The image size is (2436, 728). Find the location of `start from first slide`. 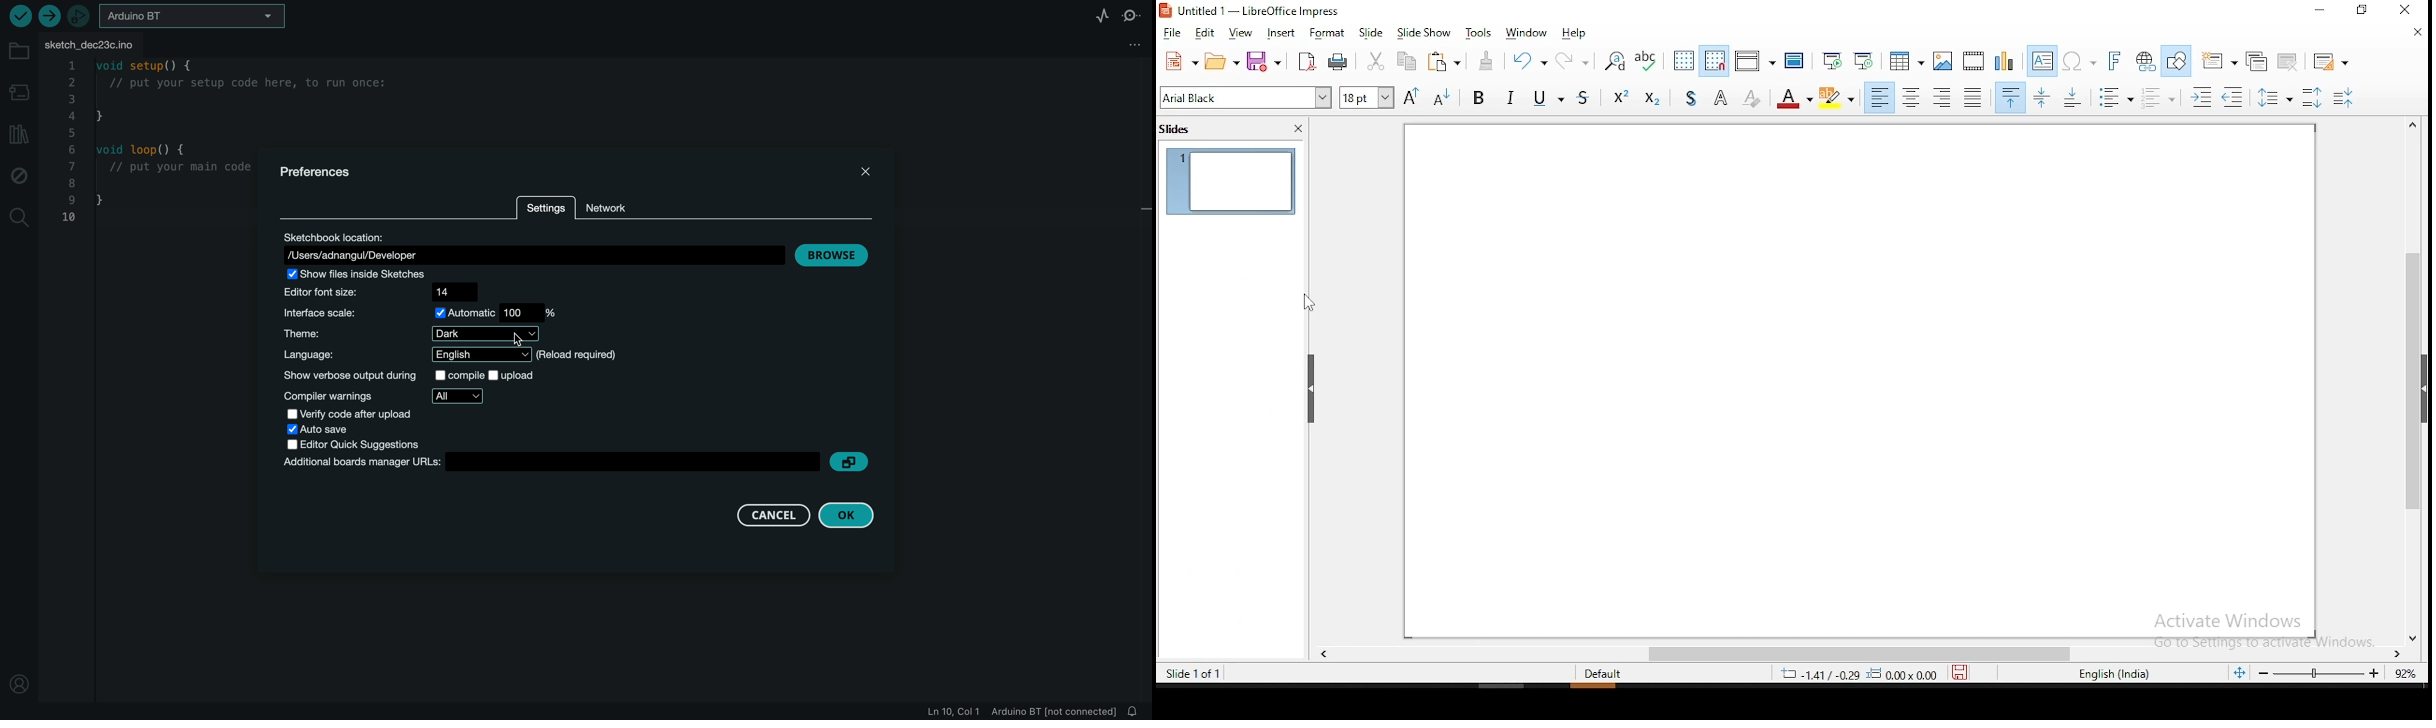

start from first slide is located at coordinates (1835, 61).